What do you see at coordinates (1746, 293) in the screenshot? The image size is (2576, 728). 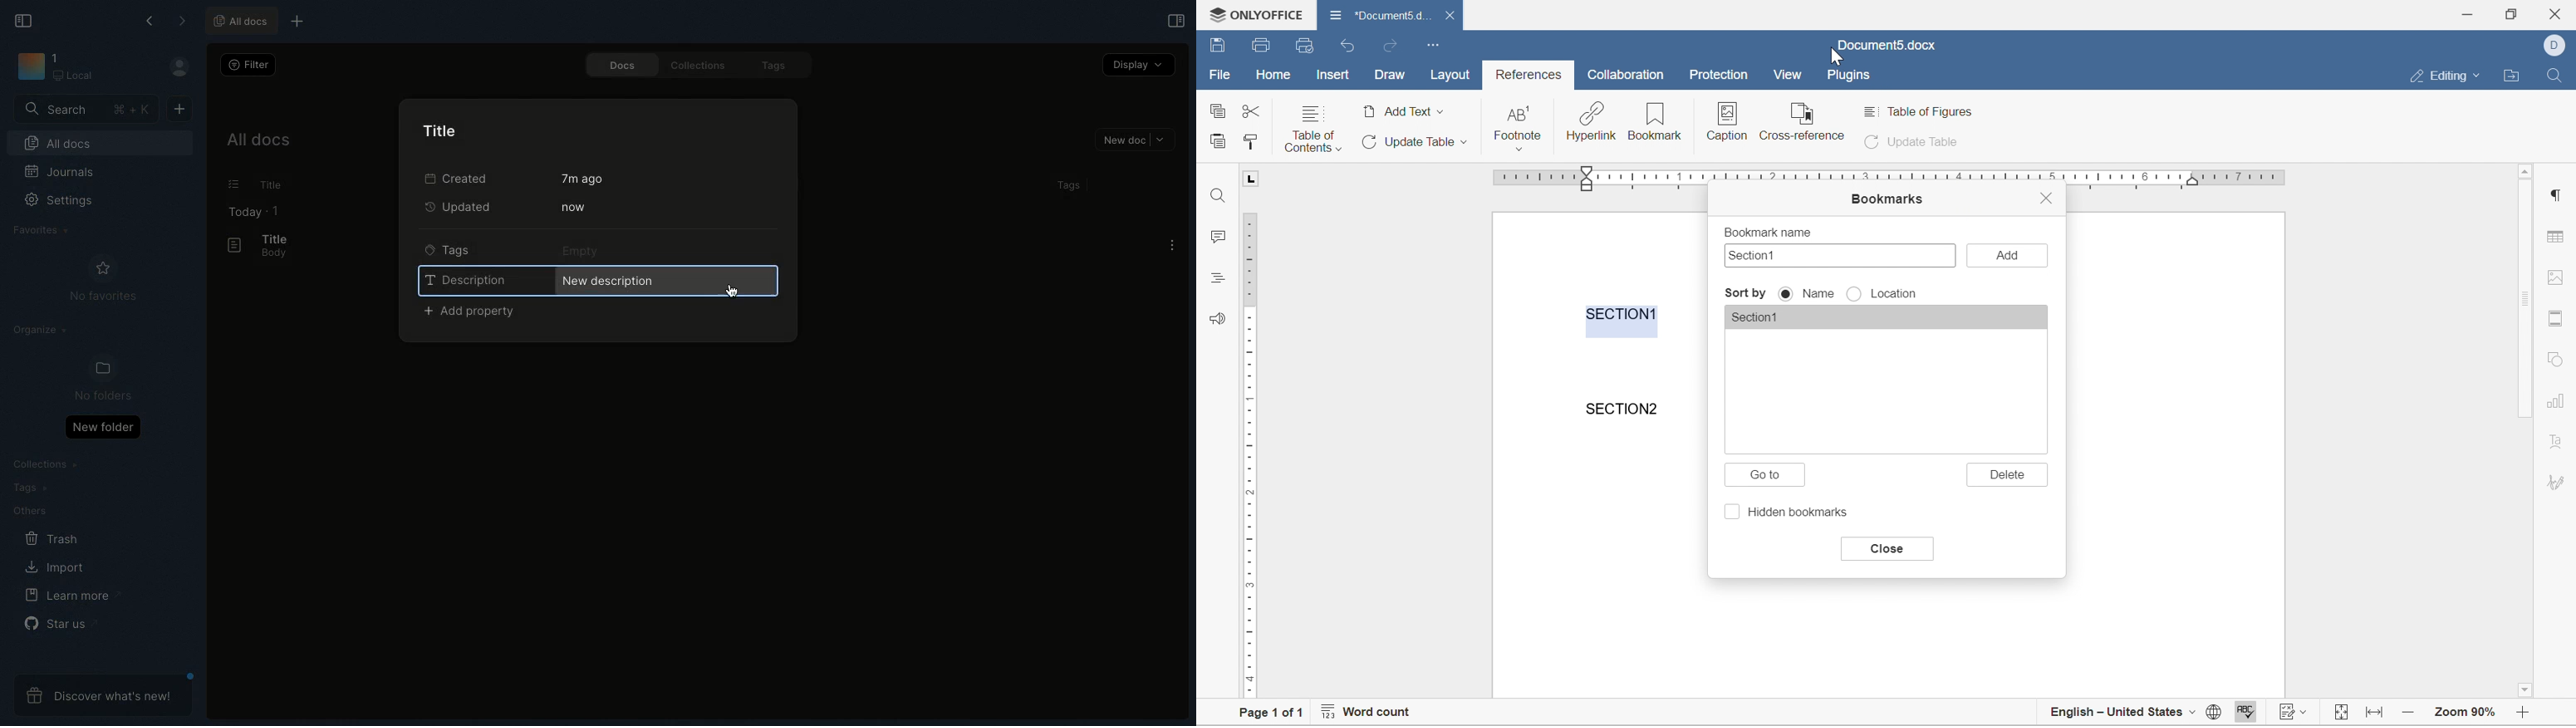 I see `sort by` at bounding box center [1746, 293].